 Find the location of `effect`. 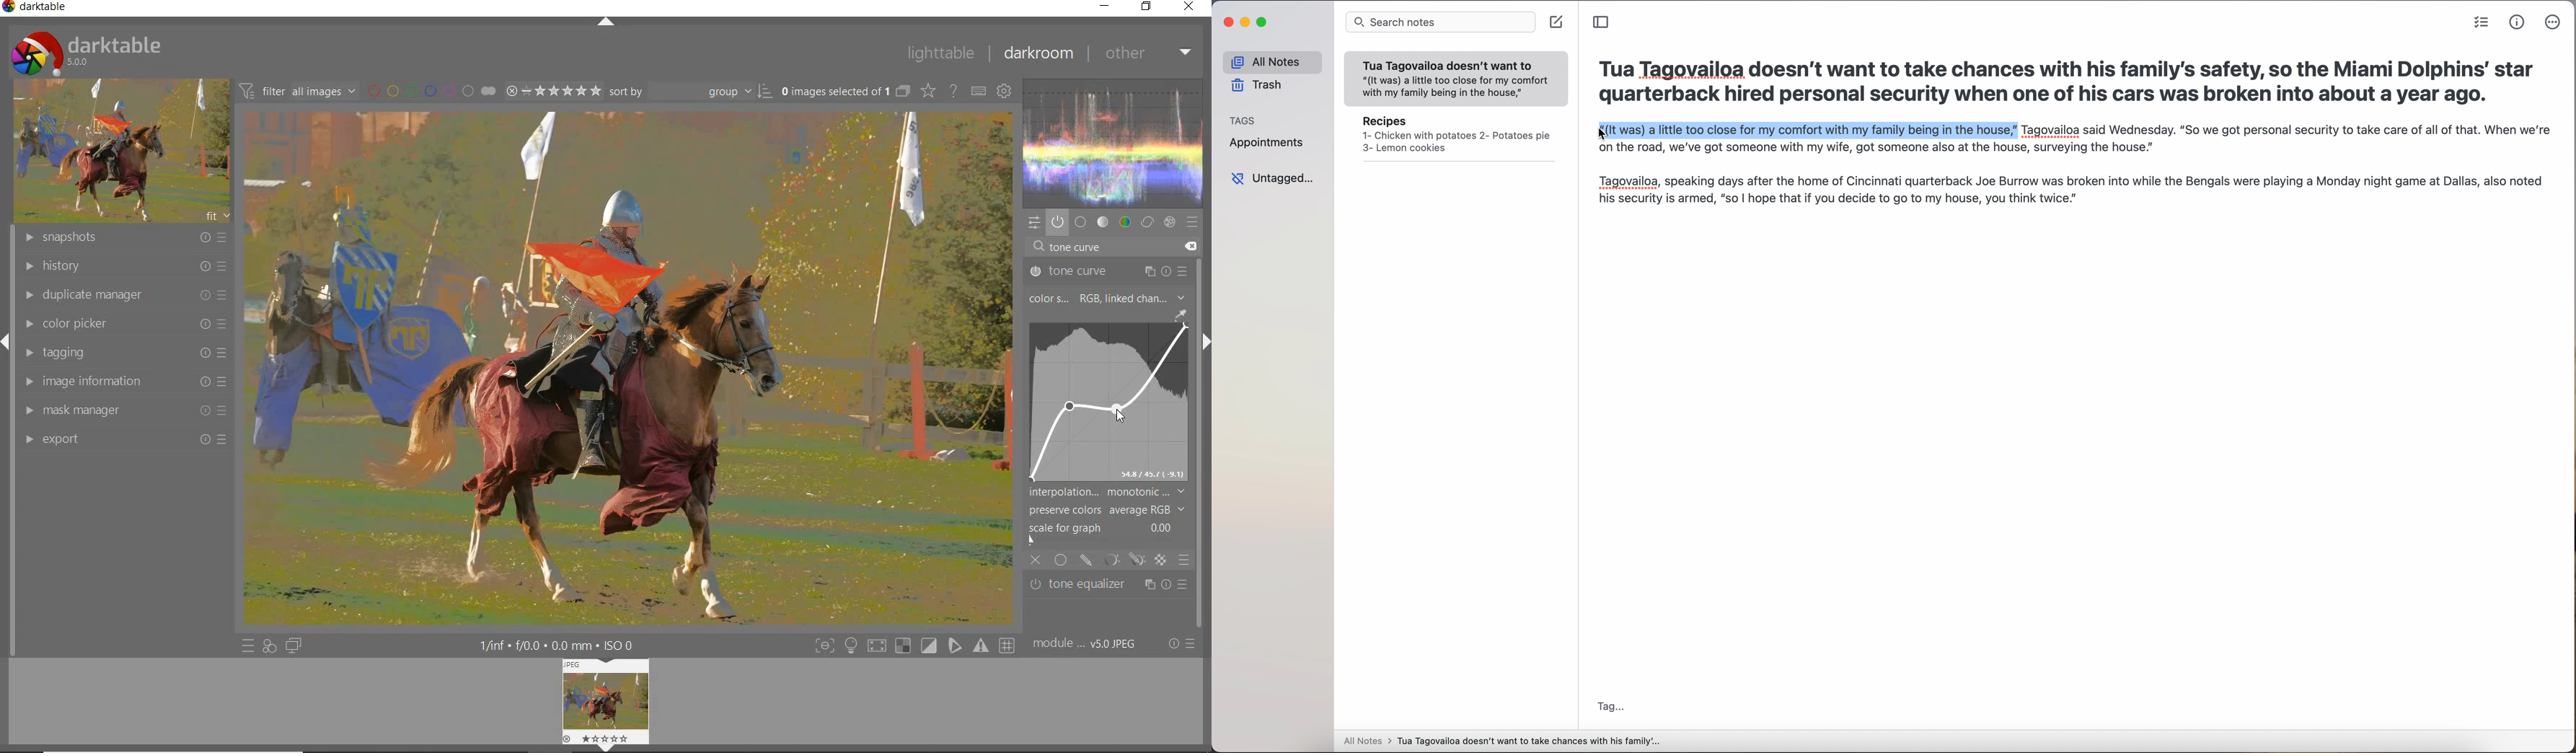

effect is located at coordinates (1168, 222).